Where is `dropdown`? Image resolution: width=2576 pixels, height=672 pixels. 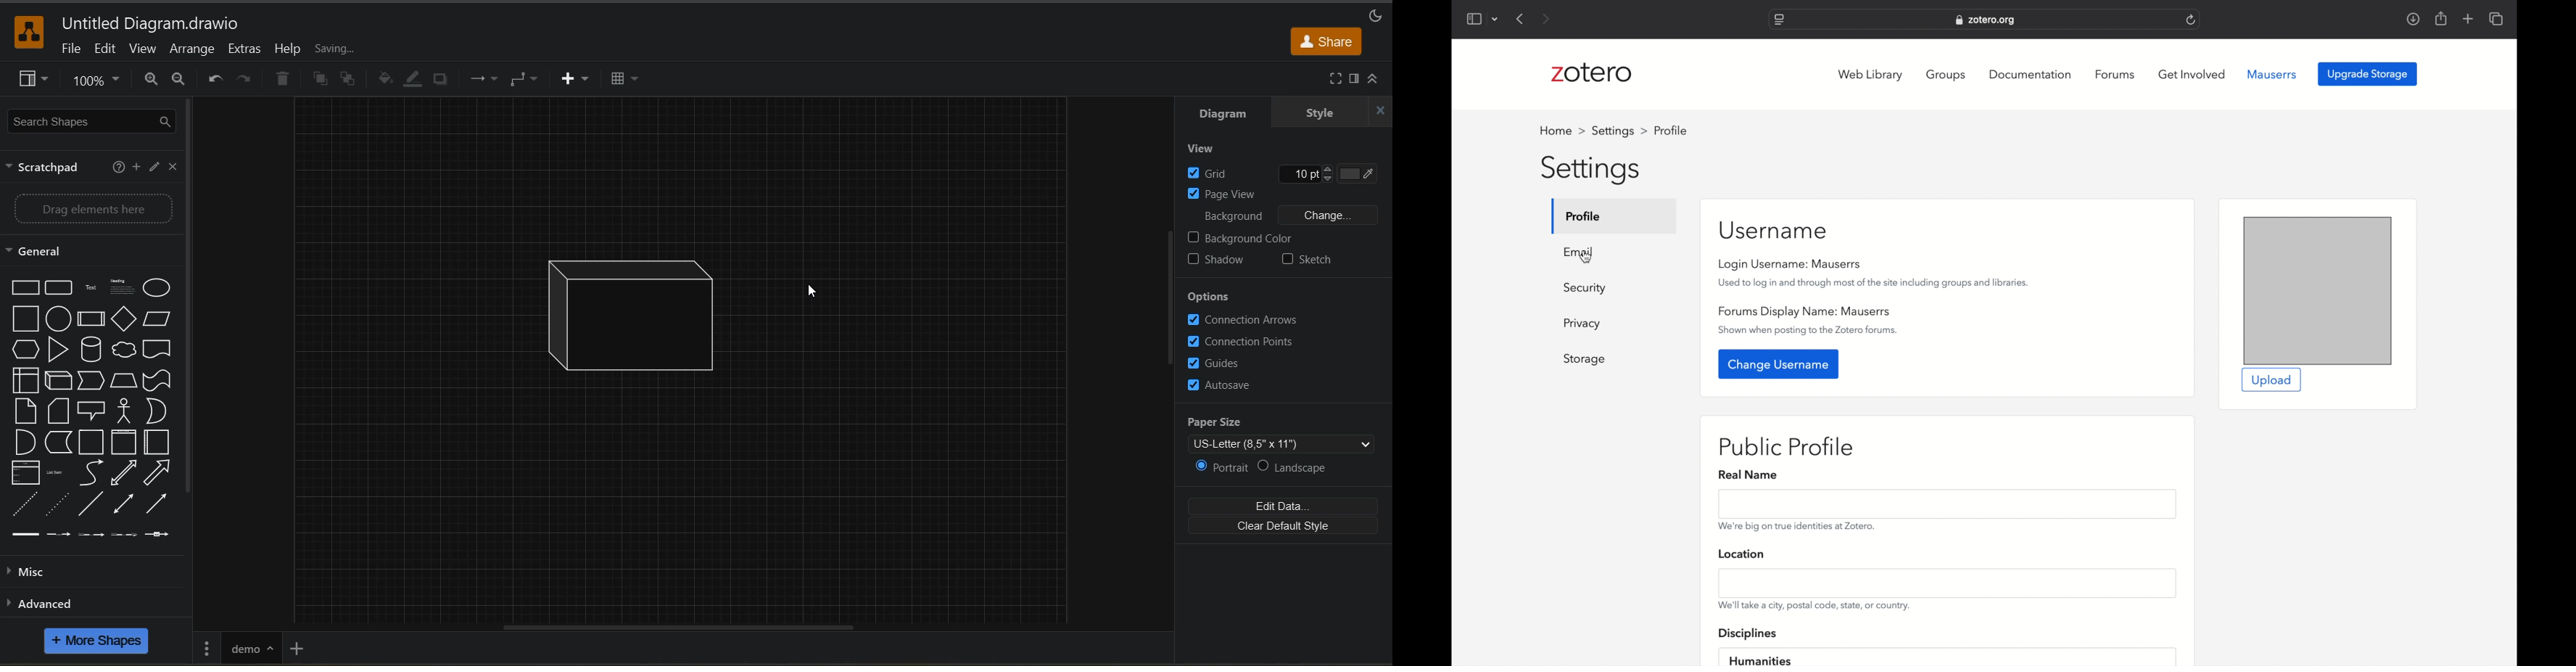 dropdown is located at coordinates (1495, 20).